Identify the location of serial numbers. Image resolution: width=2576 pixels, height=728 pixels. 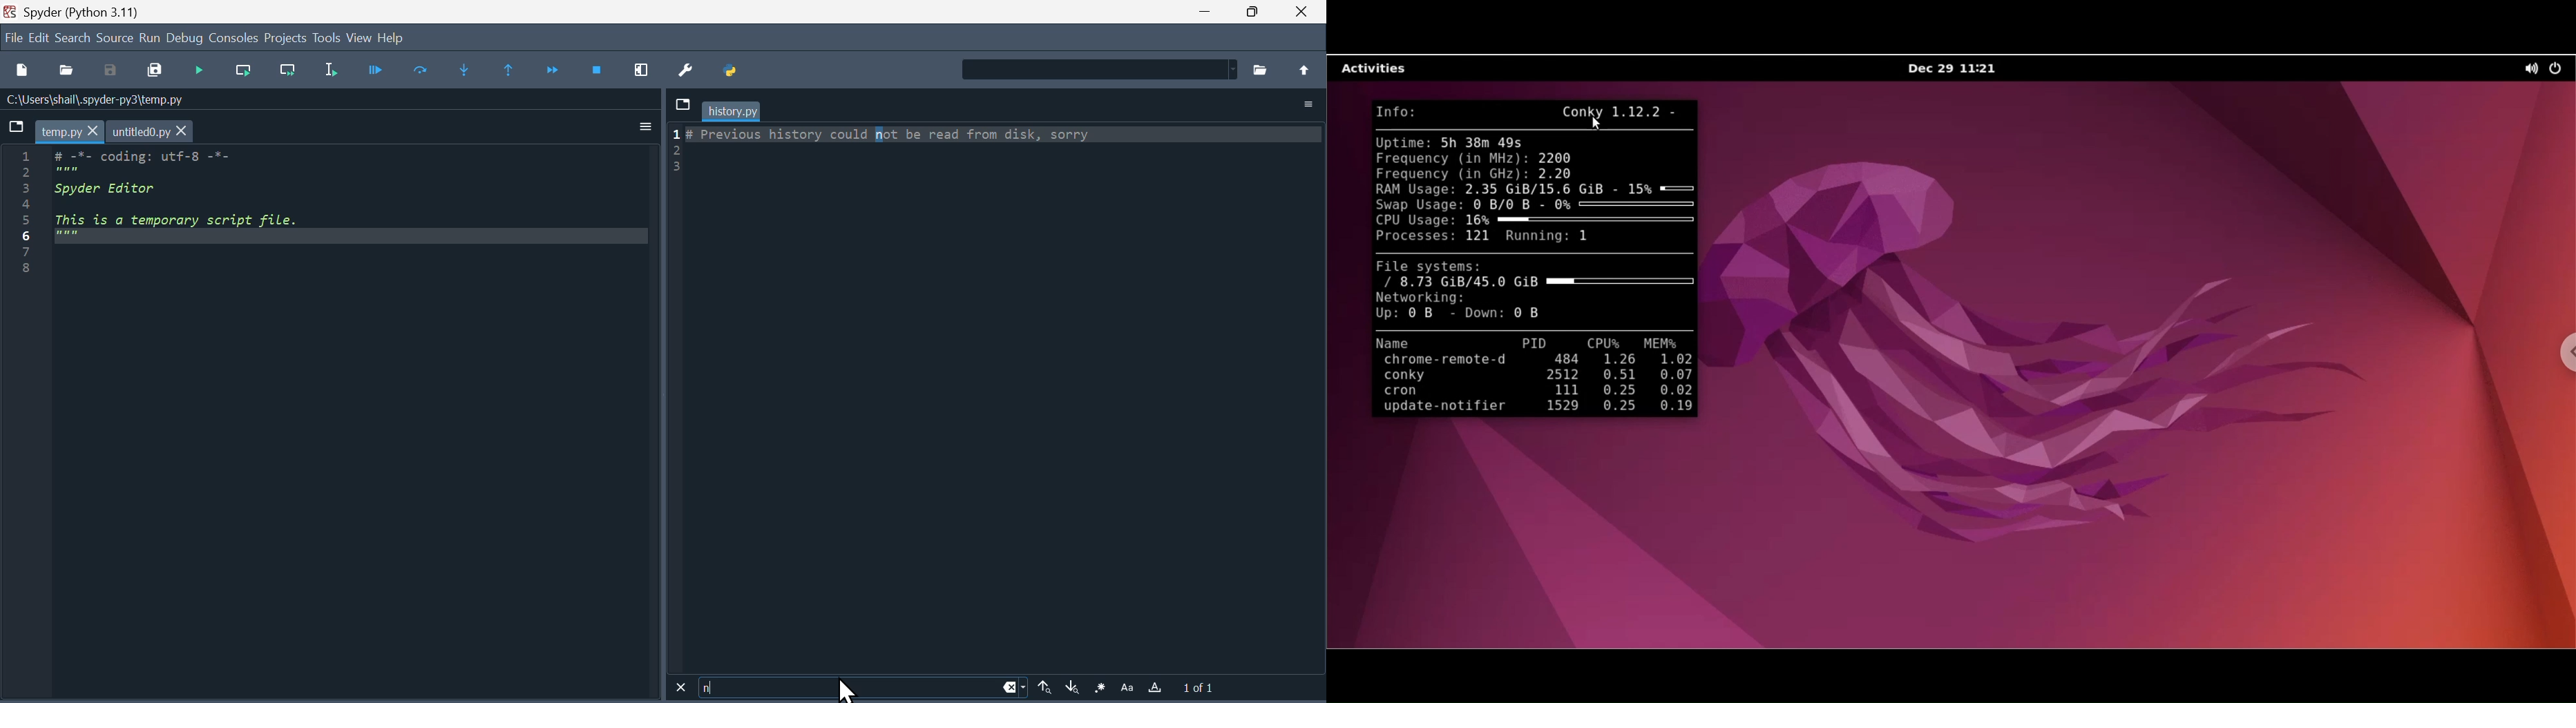
(23, 213).